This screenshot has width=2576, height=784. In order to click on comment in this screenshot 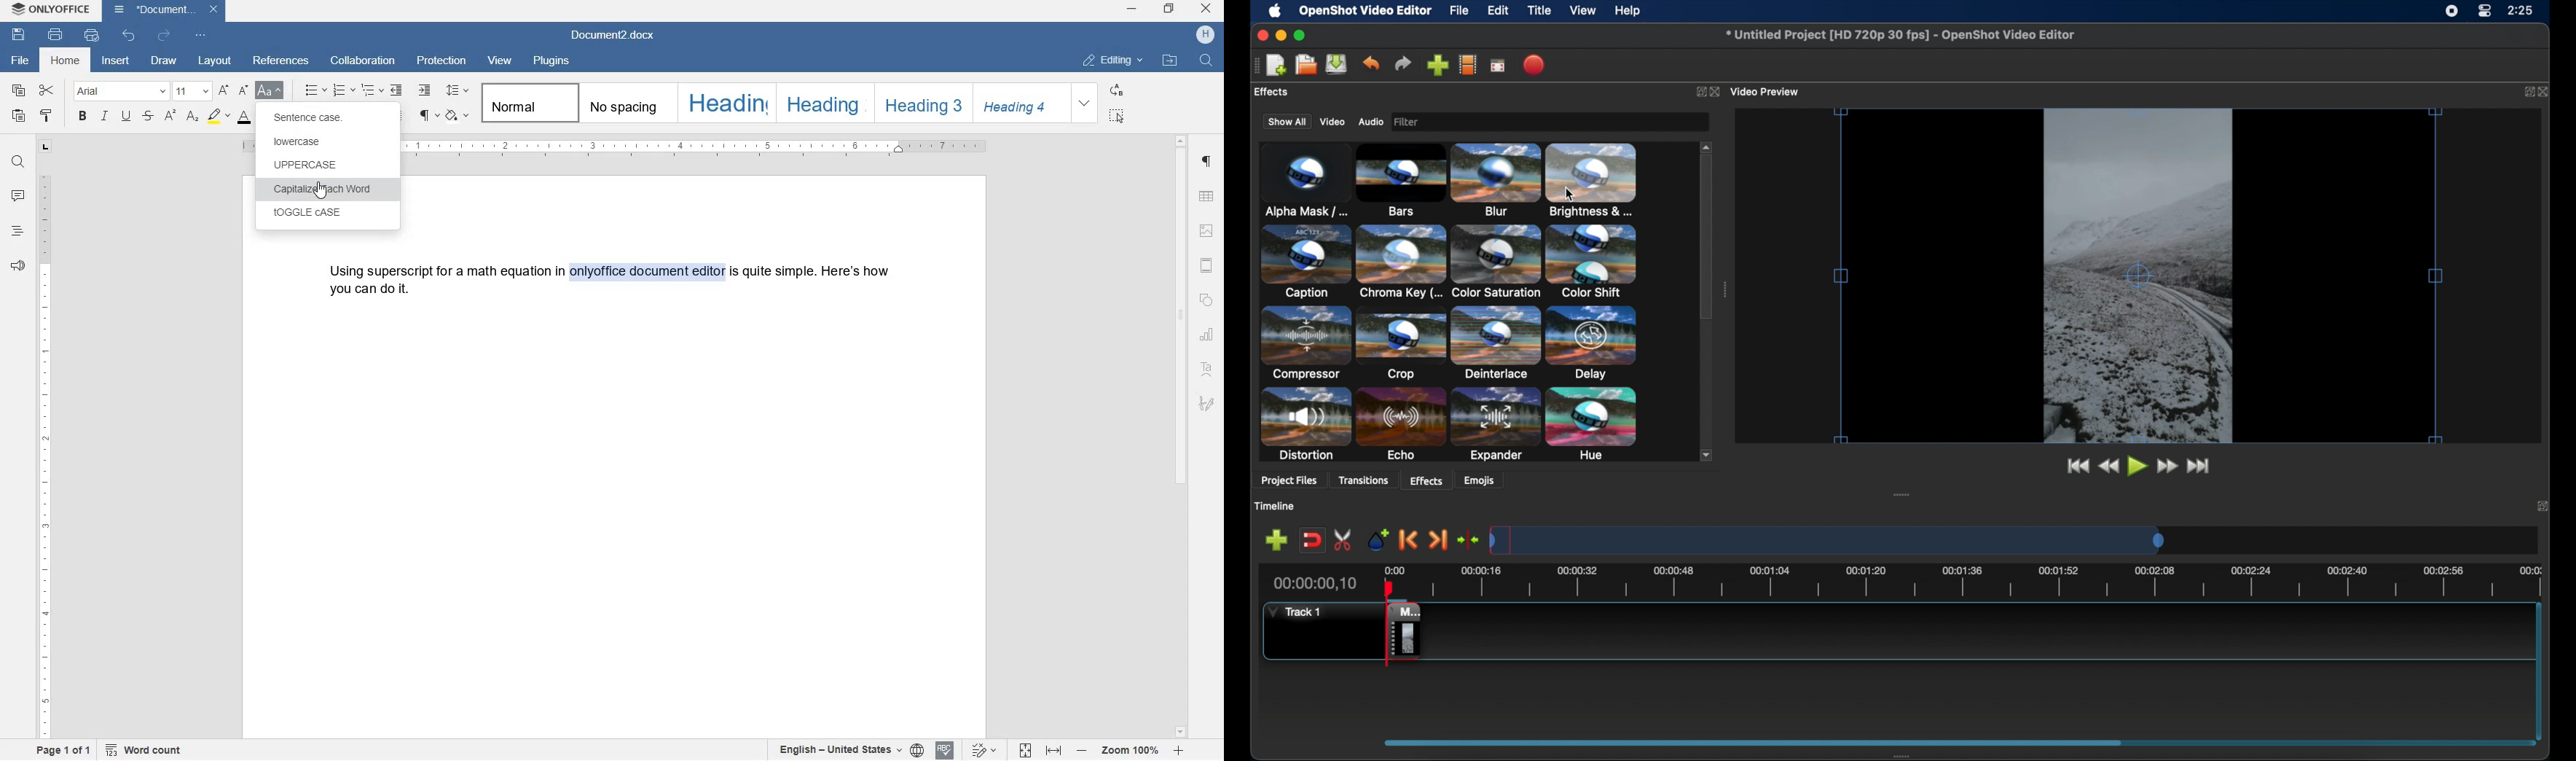, I will do `click(17, 196)`.